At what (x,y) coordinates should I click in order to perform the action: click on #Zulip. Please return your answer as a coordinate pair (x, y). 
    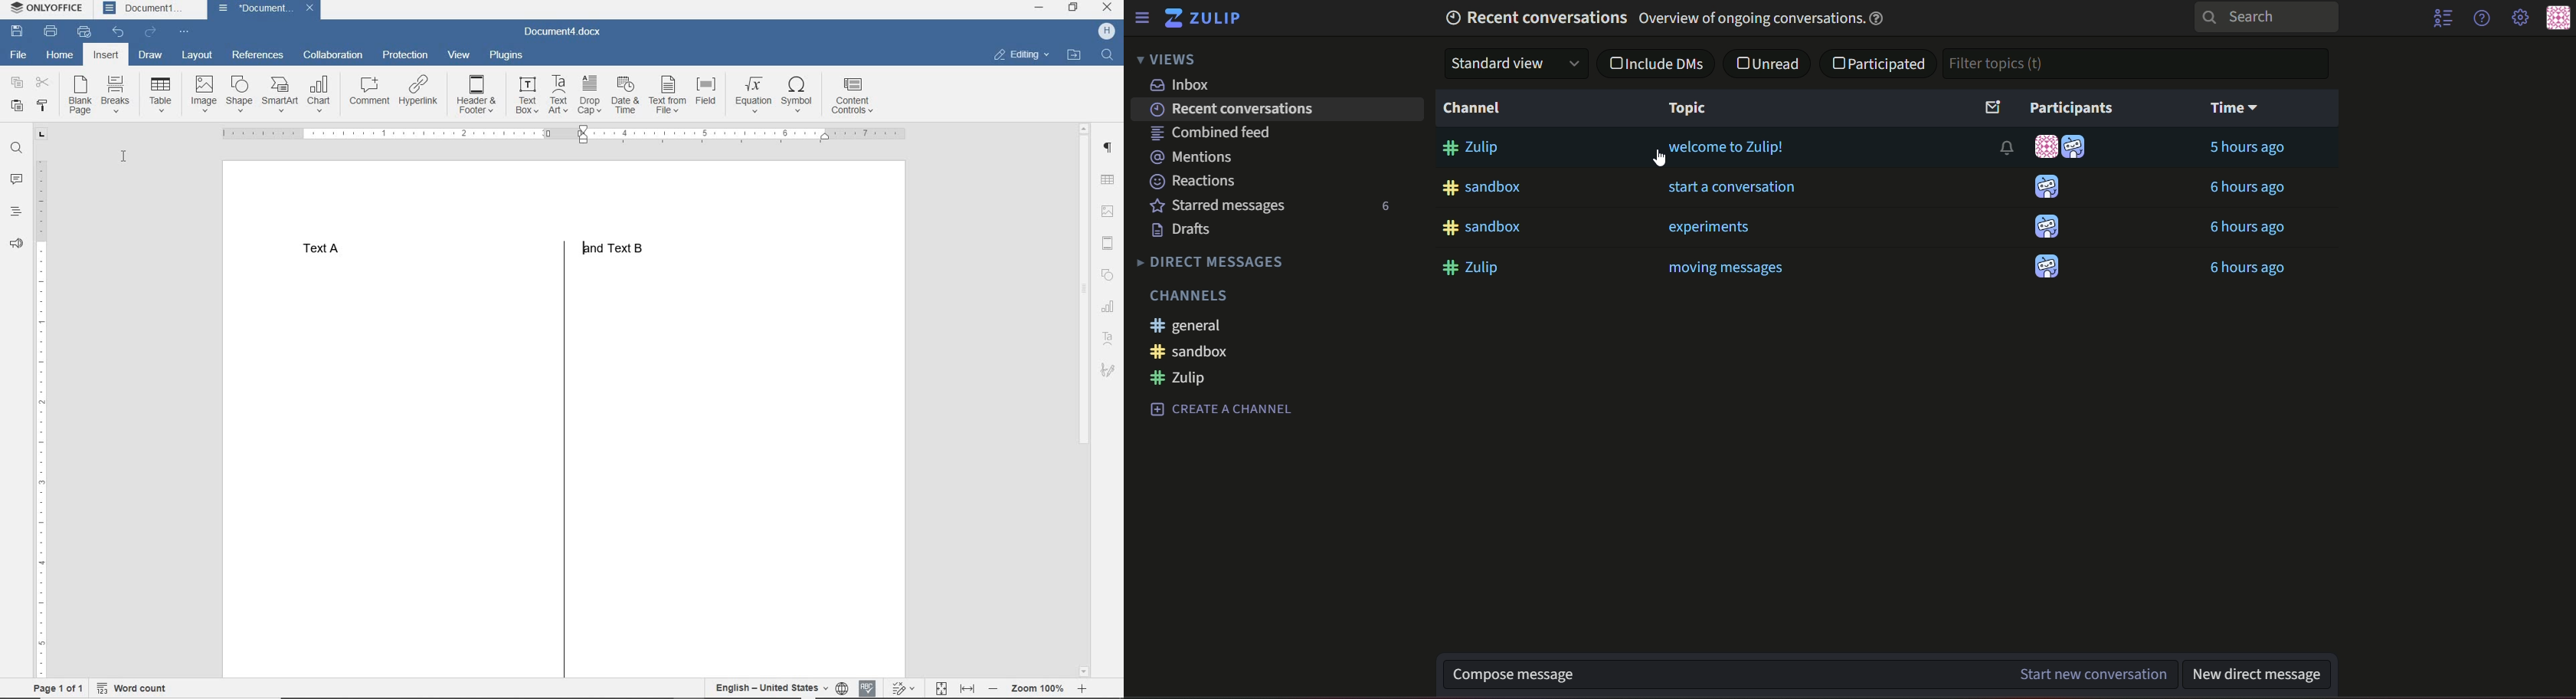
    Looking at the image, I should click on (1473, 267).